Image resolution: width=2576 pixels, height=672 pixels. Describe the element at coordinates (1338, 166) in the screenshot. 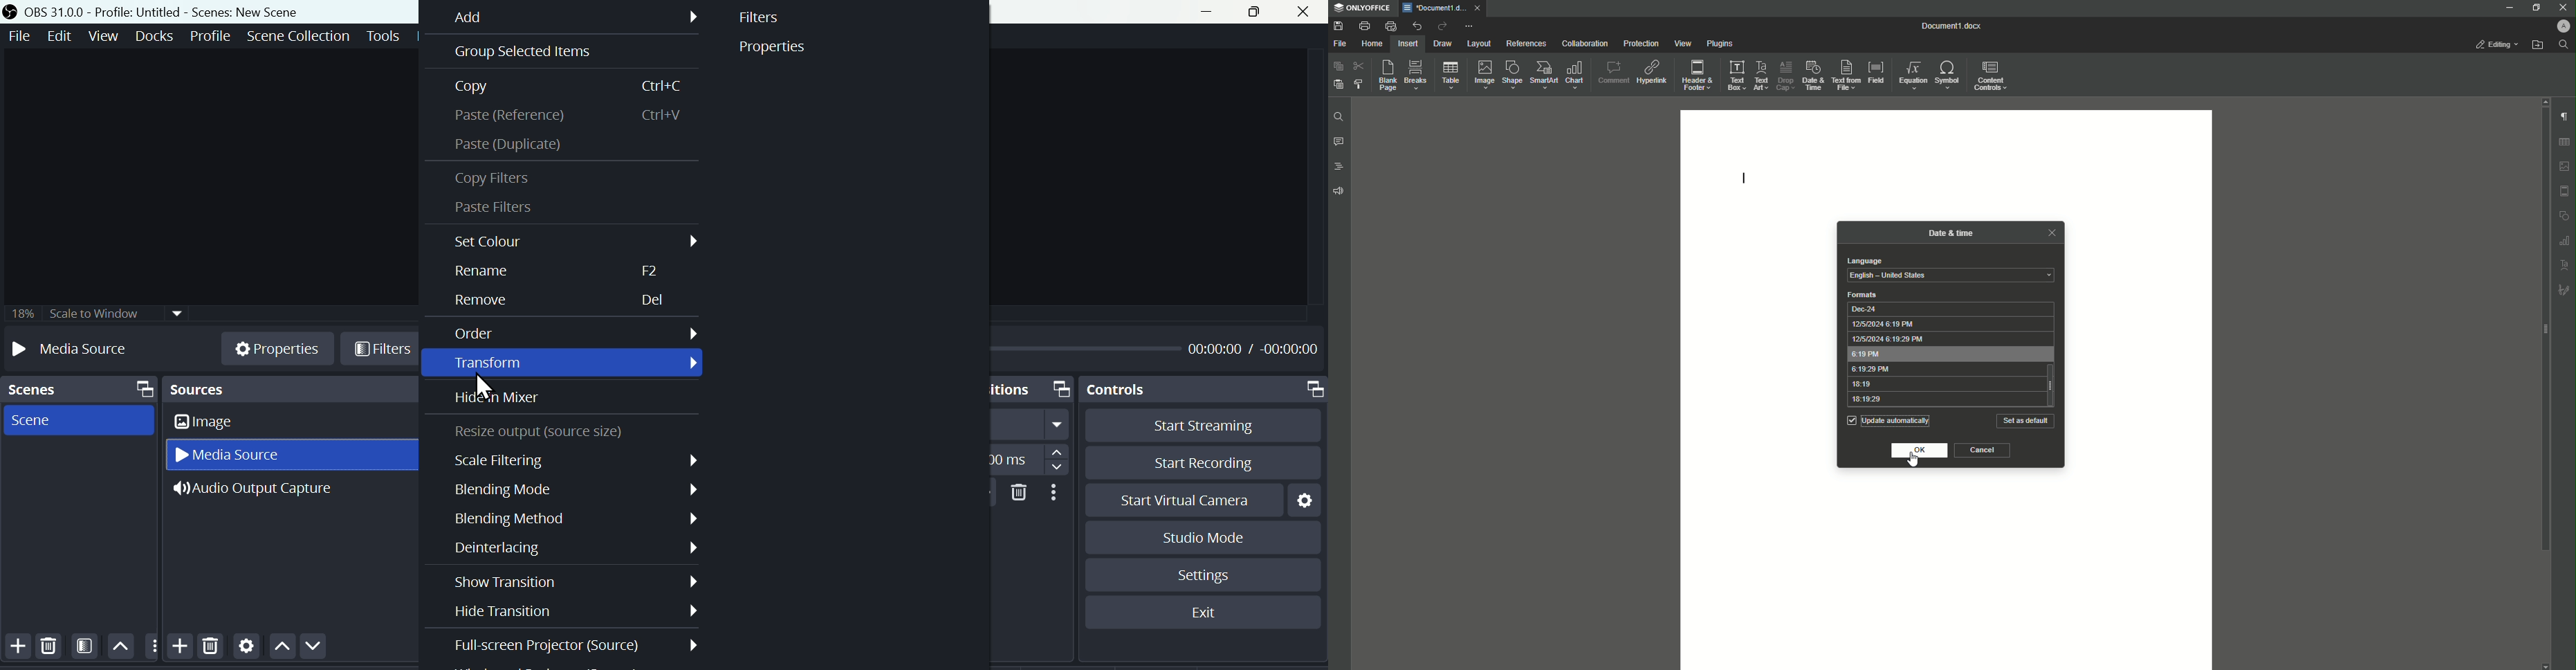

I see `Headings` at that location.